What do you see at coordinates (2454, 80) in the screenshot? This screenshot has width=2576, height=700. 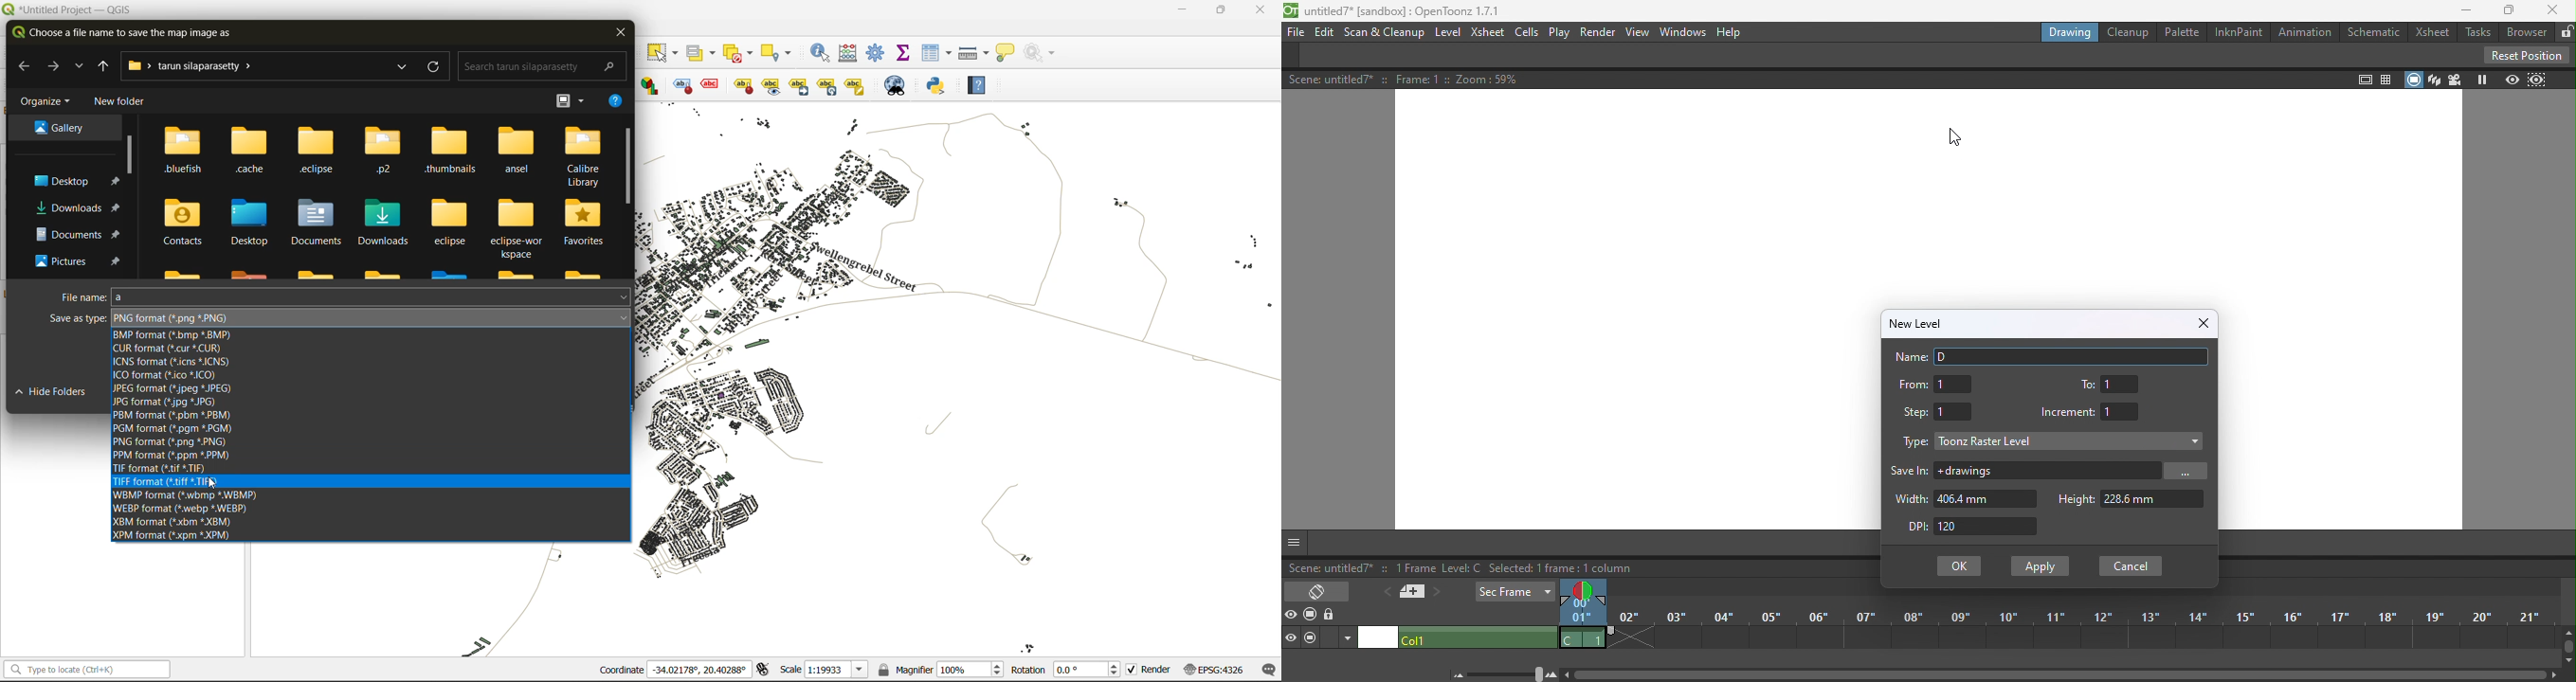 I see `Camera view` at bounding box center [2454, 80].